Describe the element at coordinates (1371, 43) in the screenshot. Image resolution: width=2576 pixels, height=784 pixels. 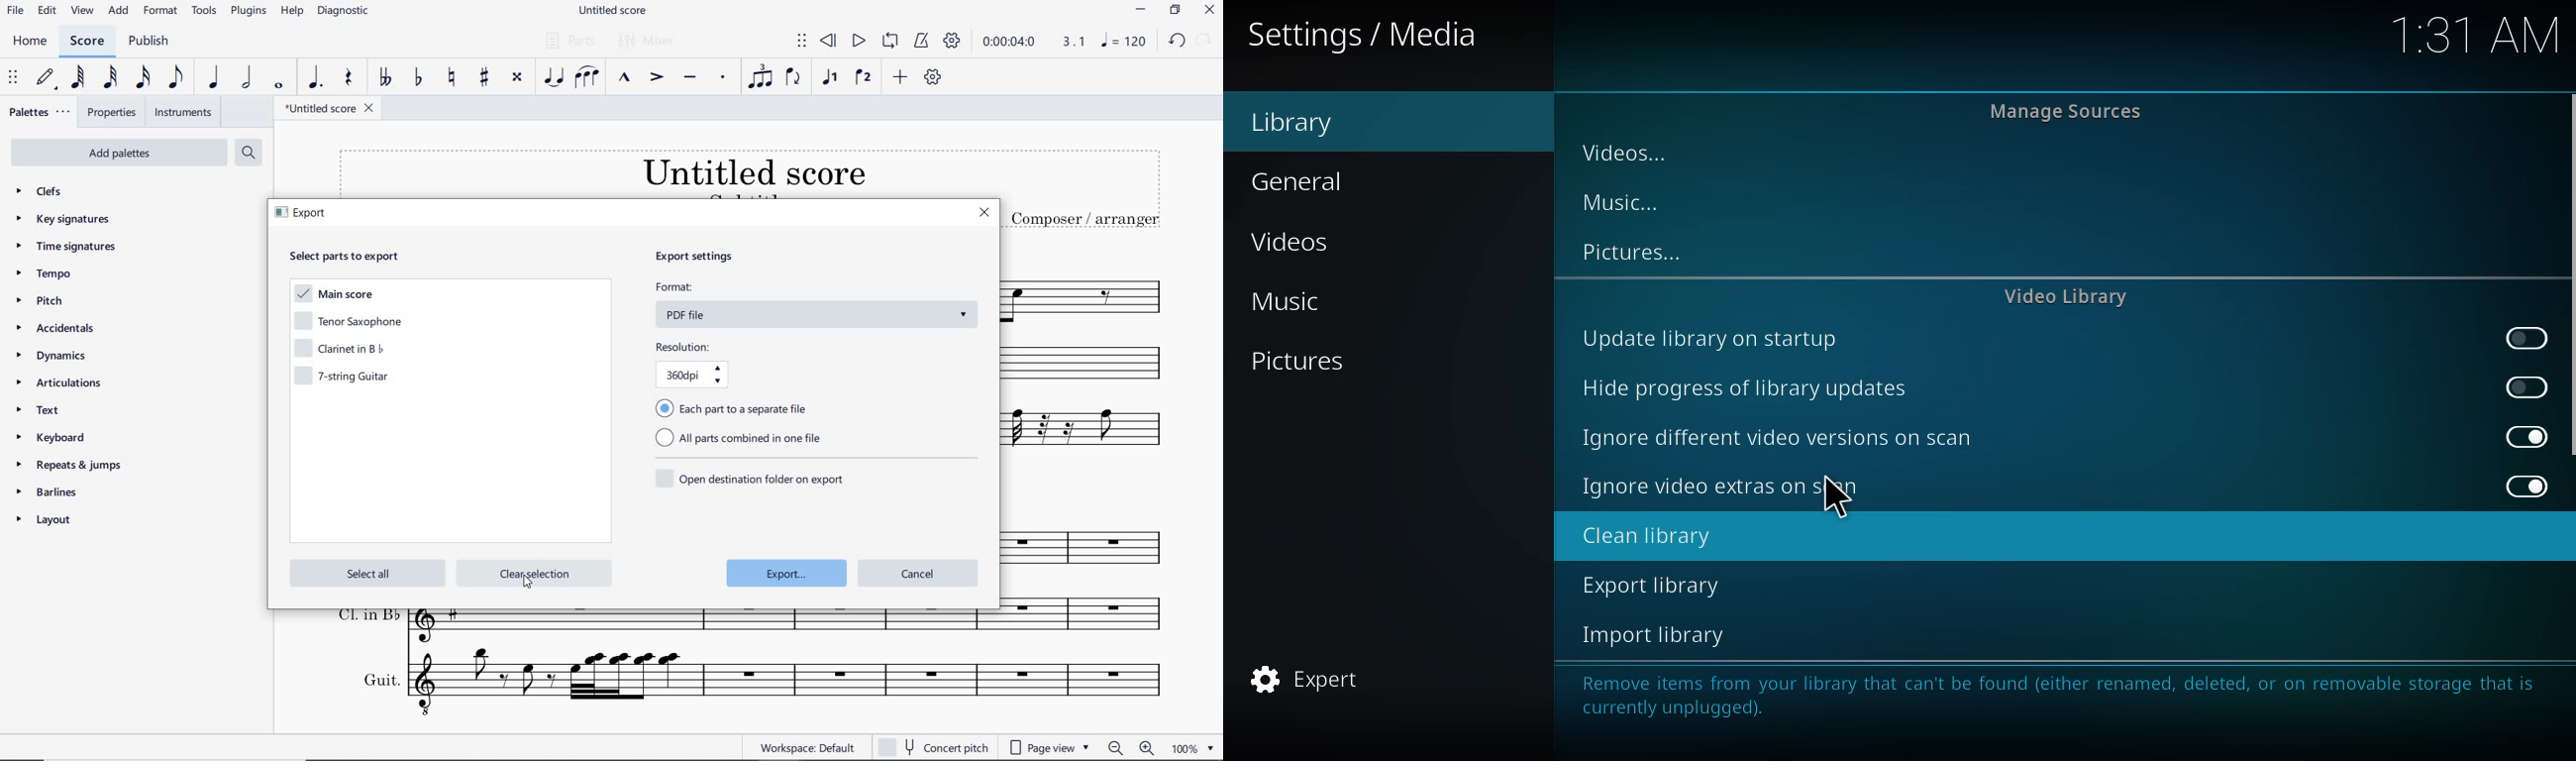
I see `Settings / Media` at that location.